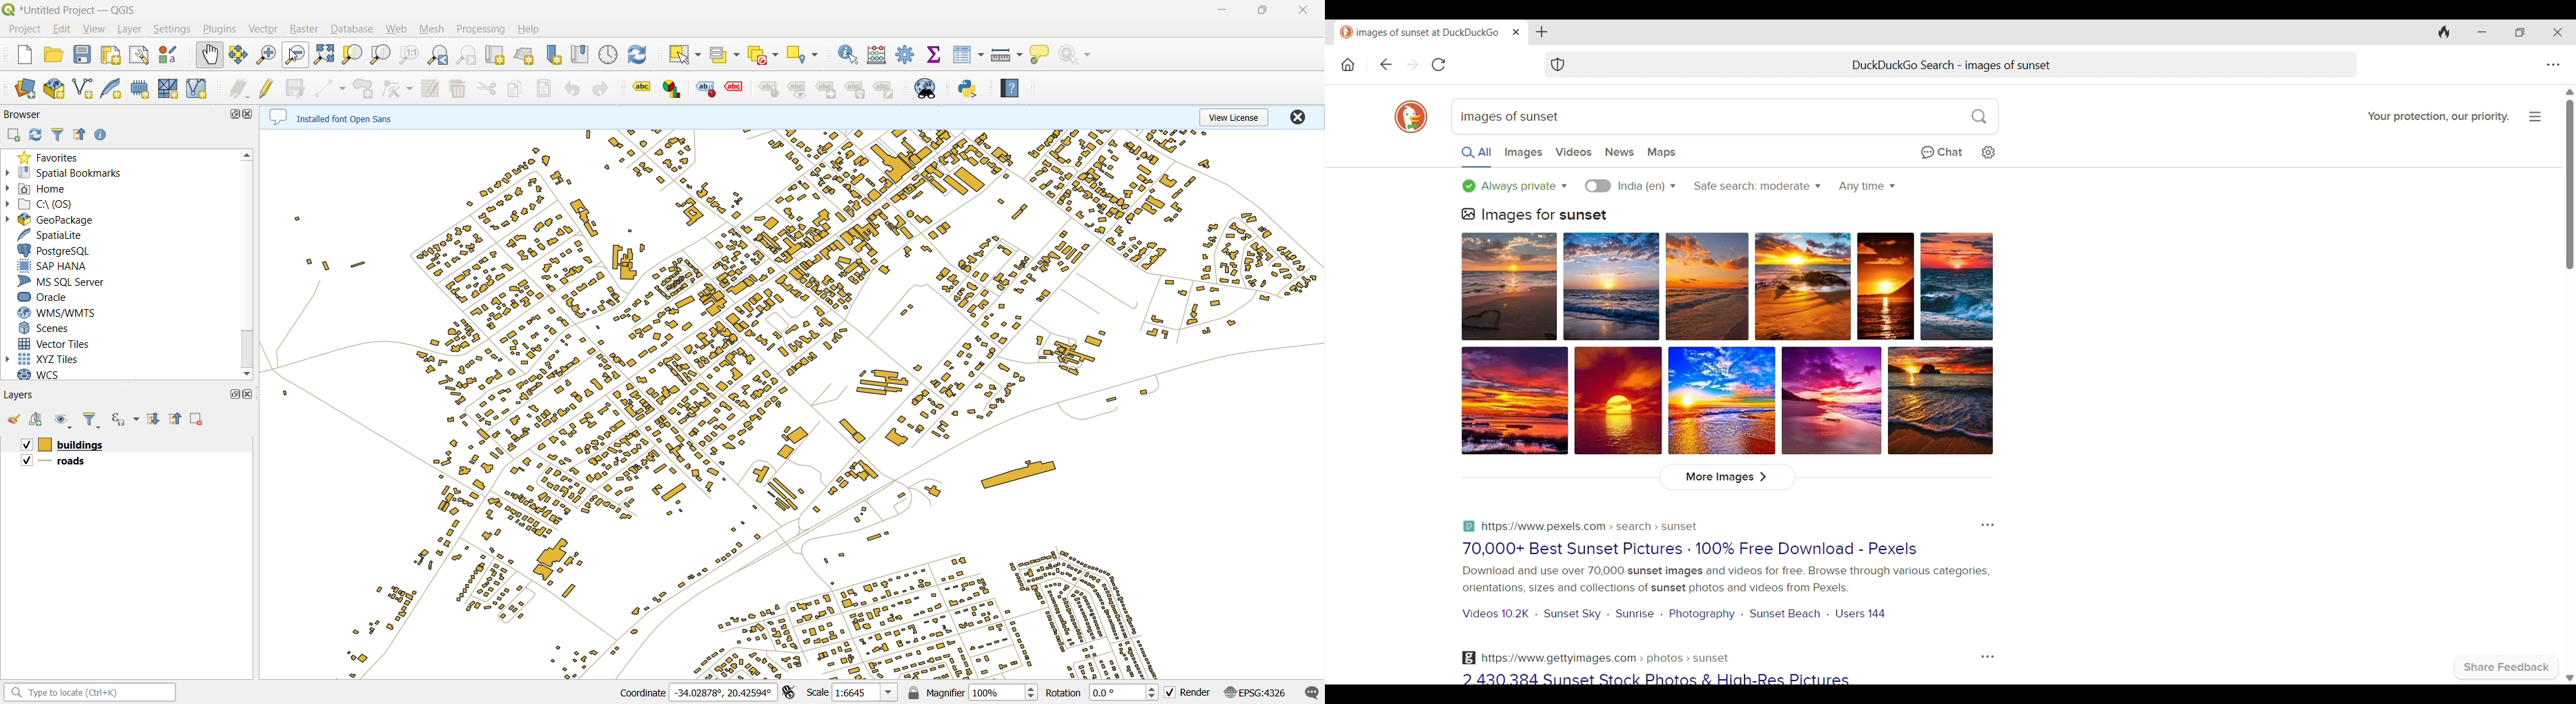 This screenshot has height=728, width=2576. I want to click on geopackage, so click(52, 219).